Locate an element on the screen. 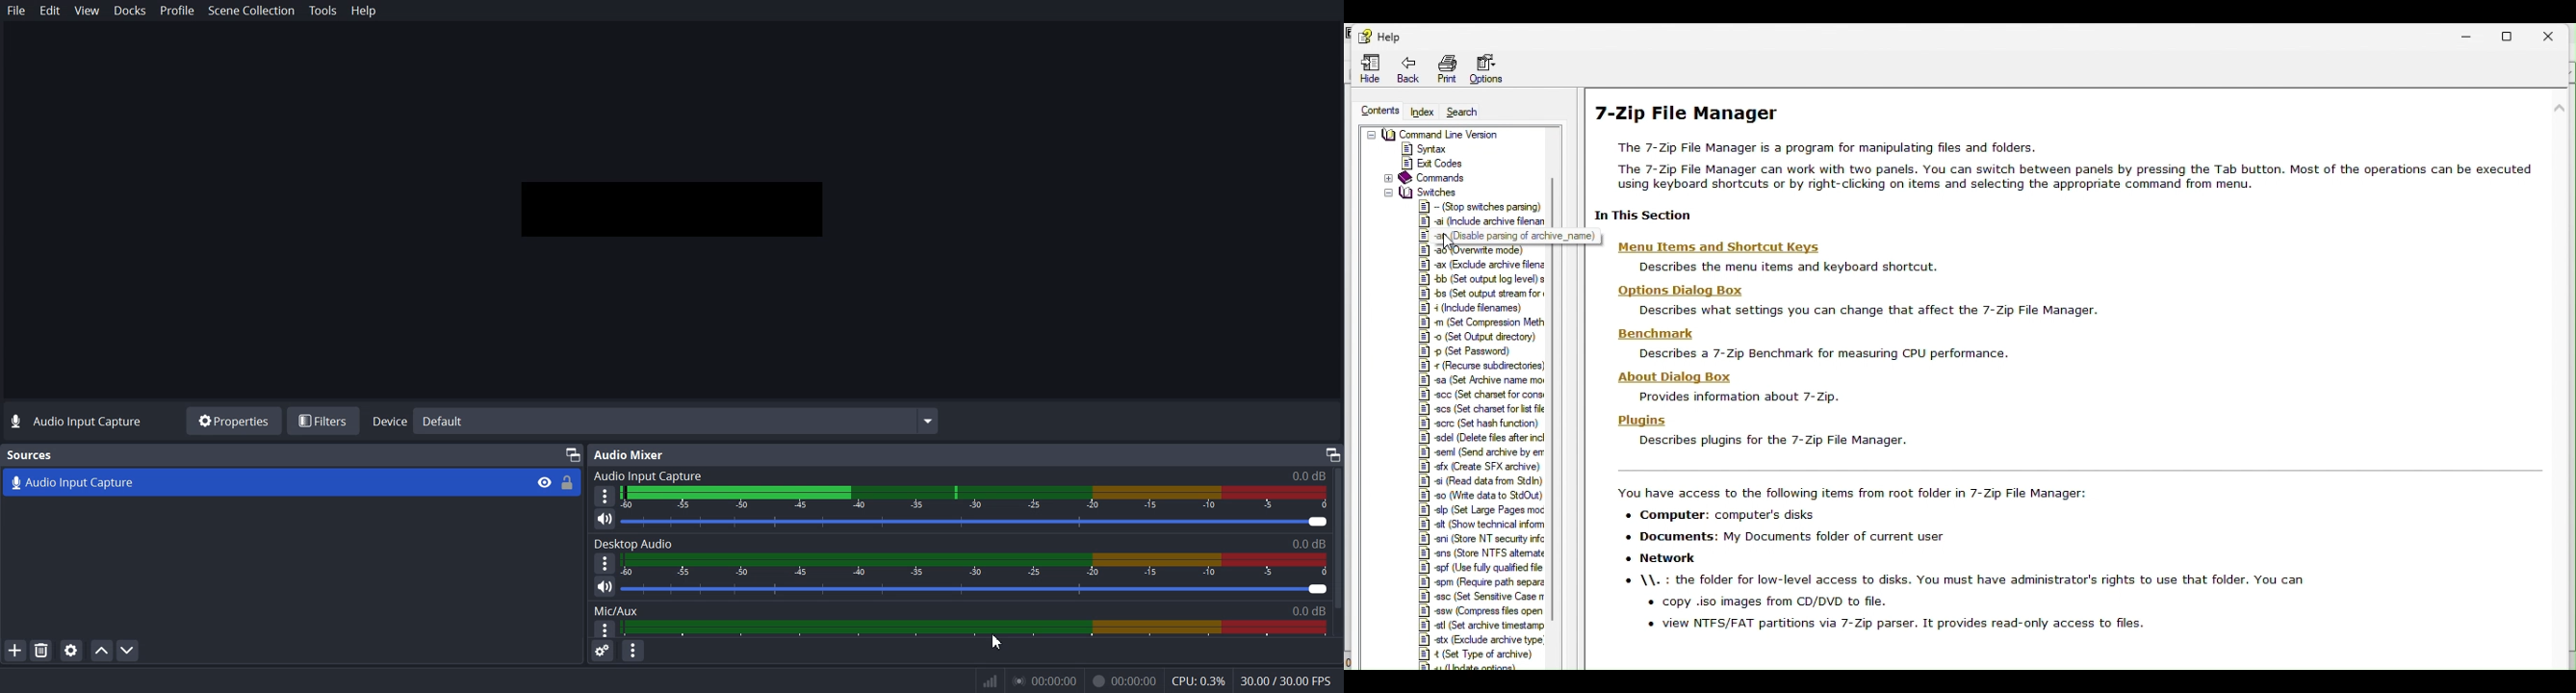 Image resolution: width=2576 pixels, height=700 pixels. Filters is located at coordinates (324, 420).